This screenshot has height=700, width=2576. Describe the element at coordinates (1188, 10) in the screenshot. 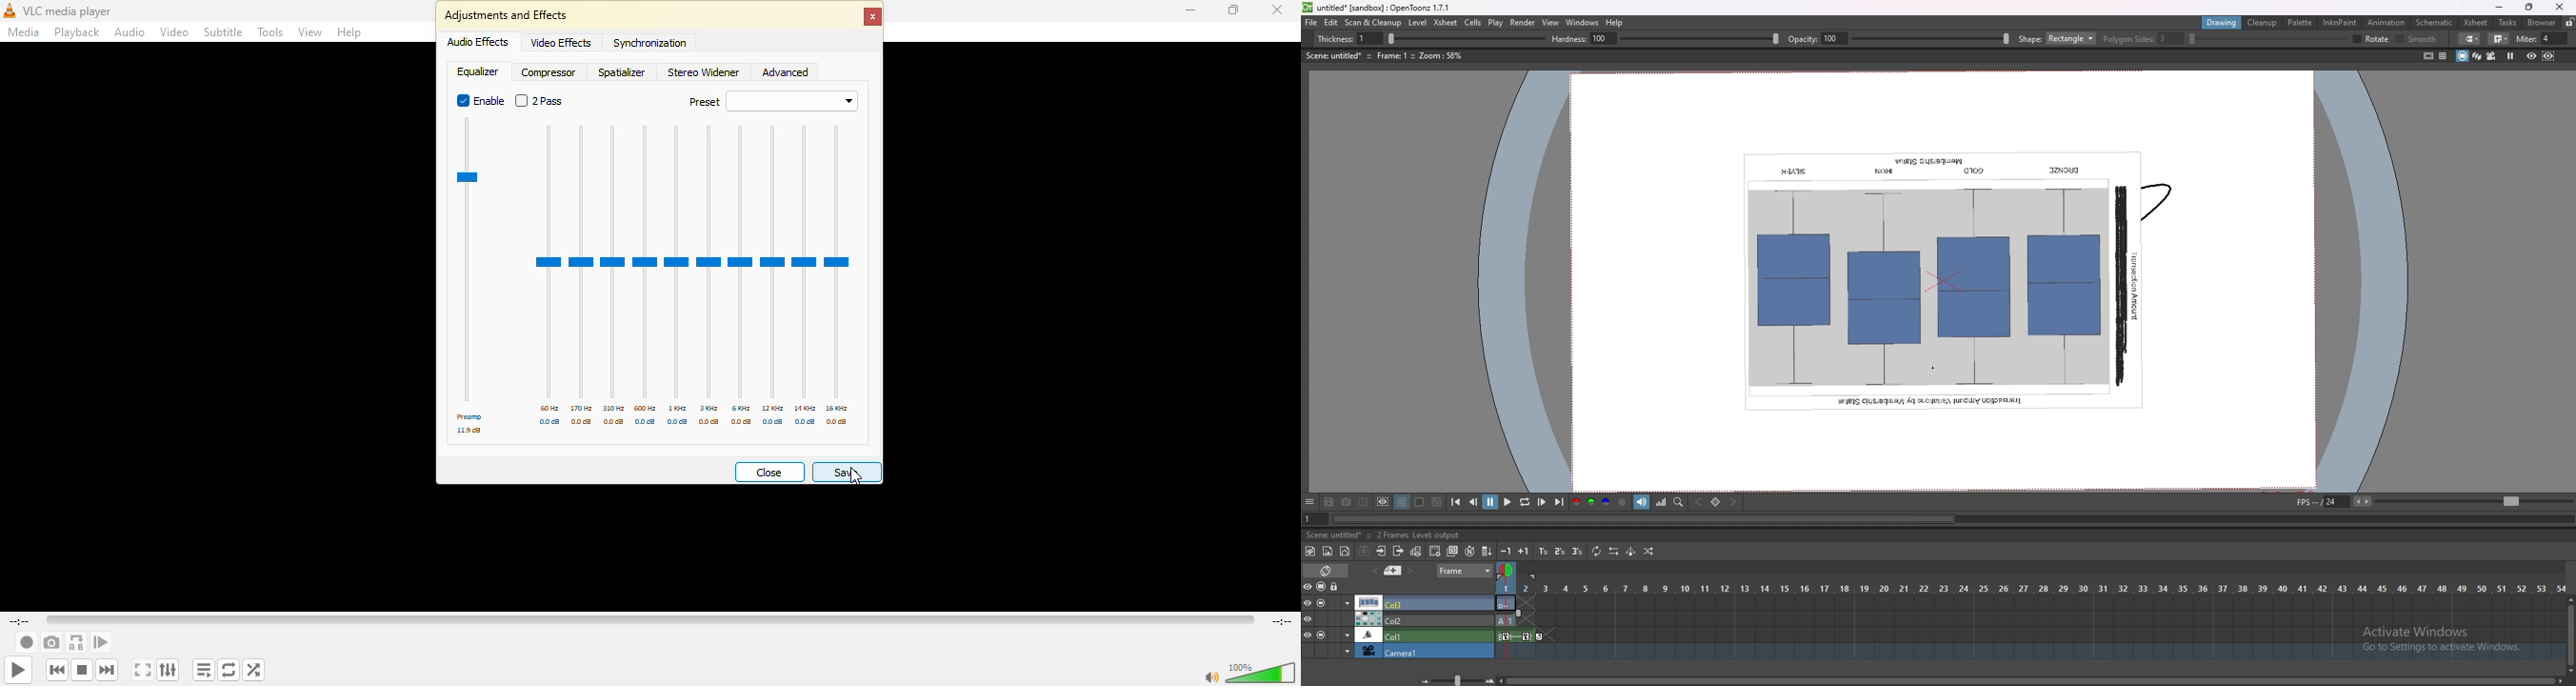

I see `minimize` at that location.